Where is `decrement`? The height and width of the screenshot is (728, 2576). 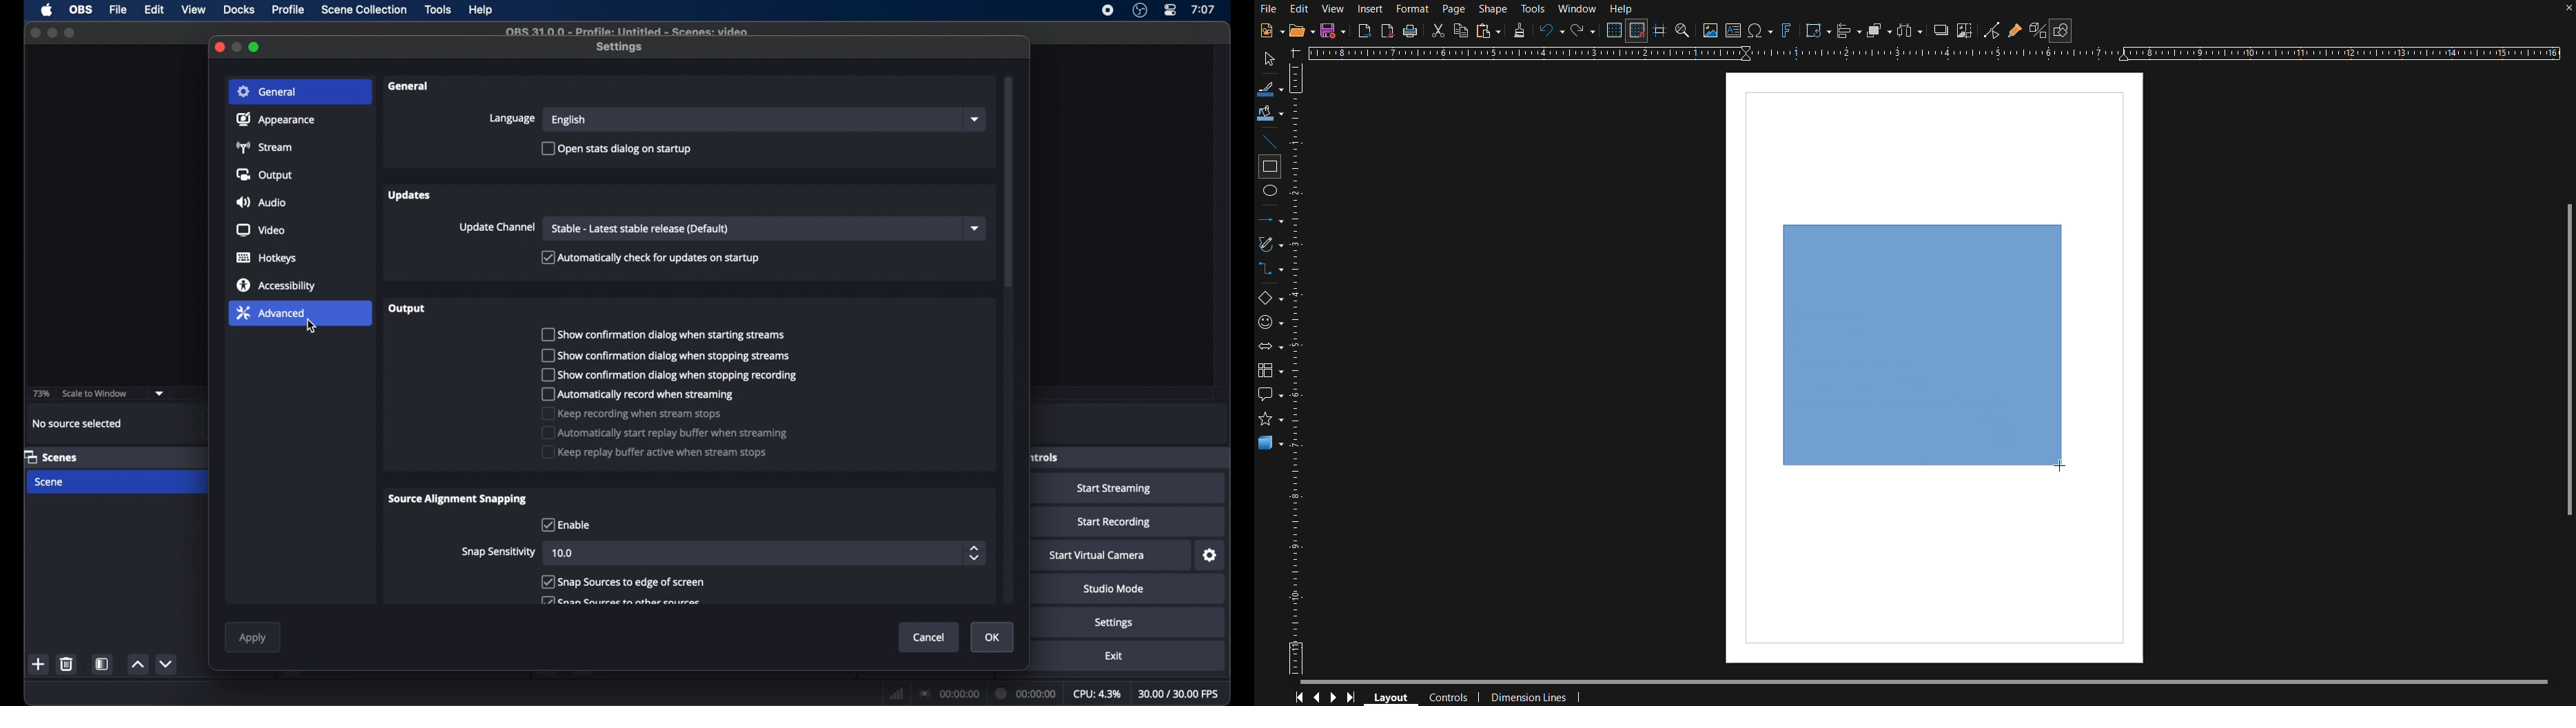 decrement is located at coordinates (166, 664).